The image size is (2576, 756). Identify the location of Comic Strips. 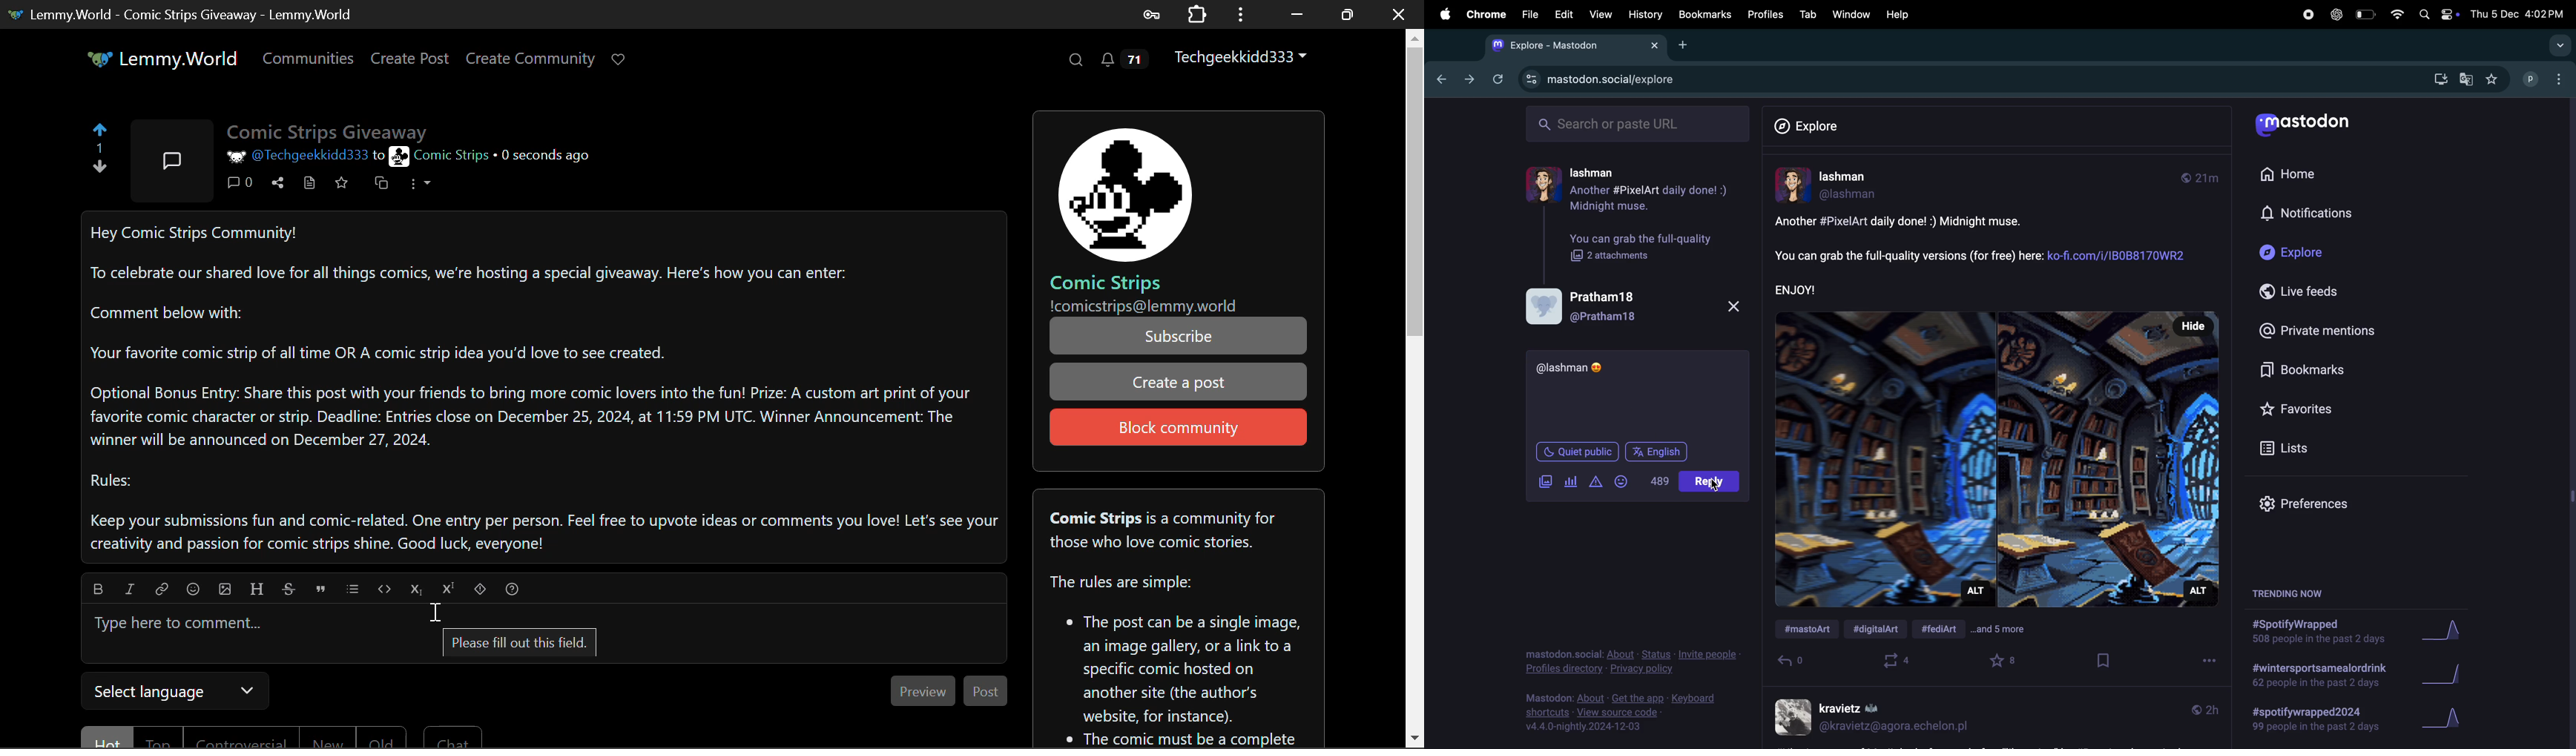
(441, 156).